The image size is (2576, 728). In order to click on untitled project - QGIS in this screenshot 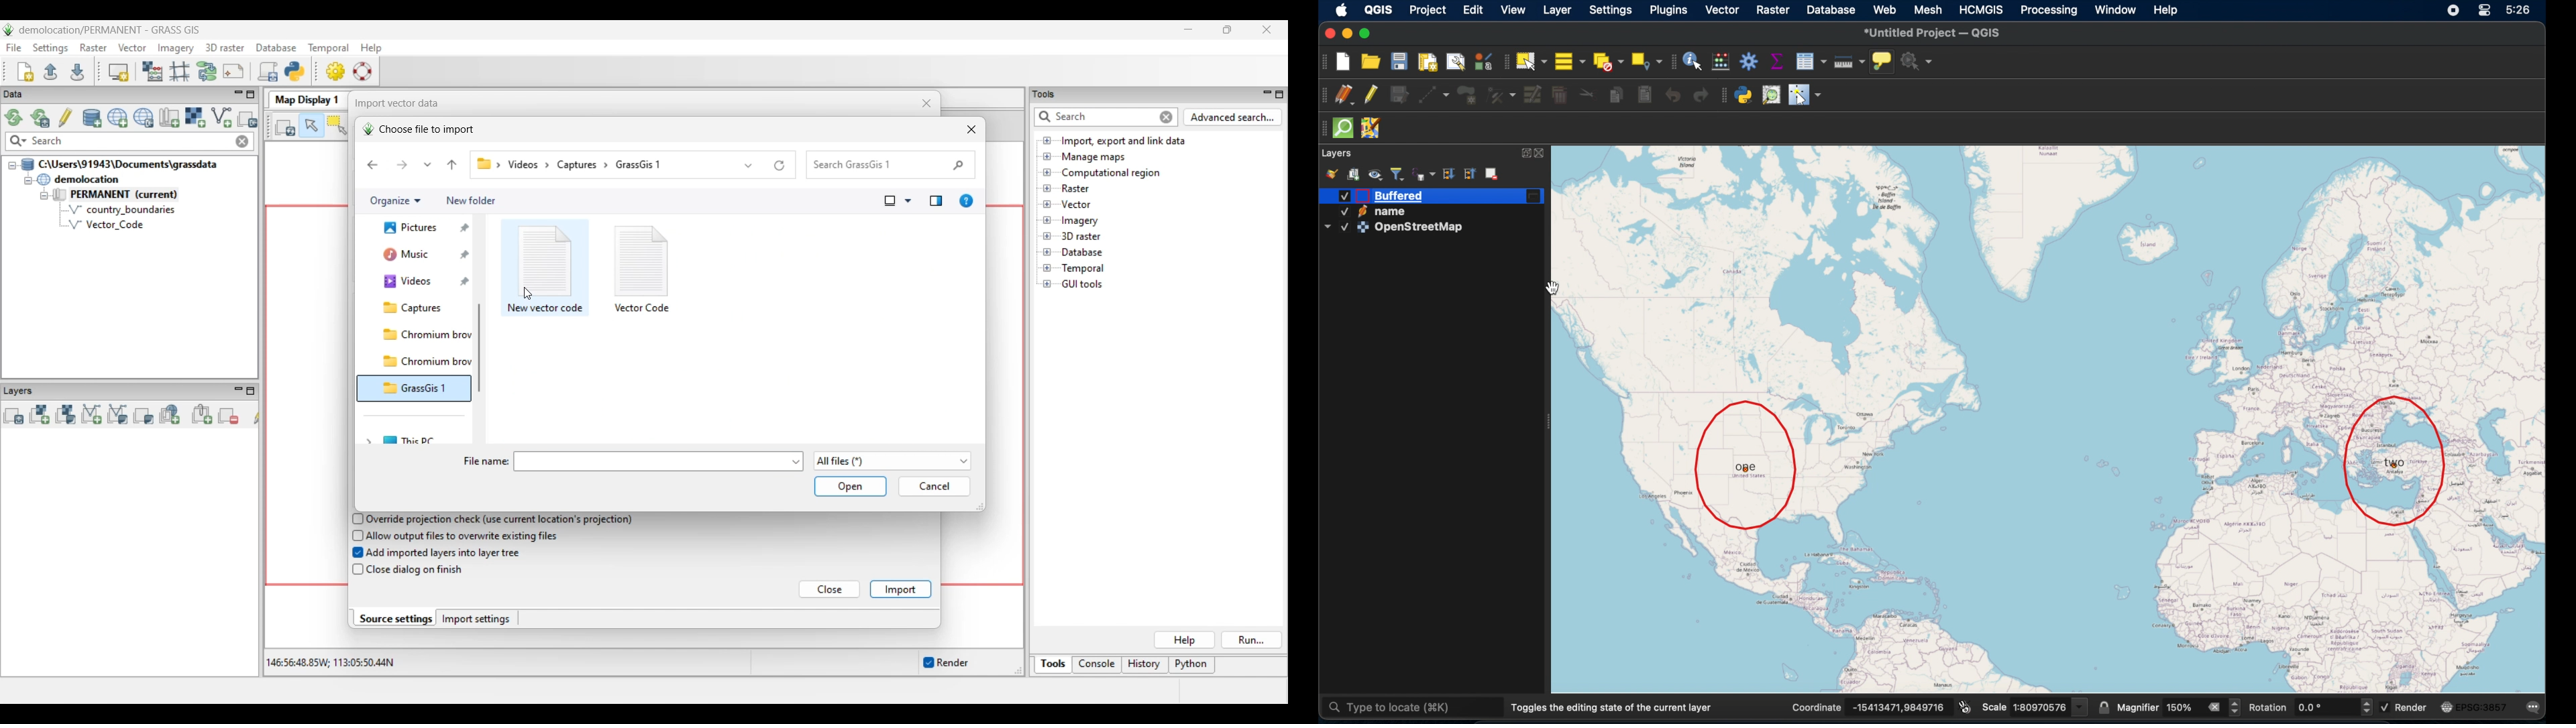, I will do `click(1933, 32)`.